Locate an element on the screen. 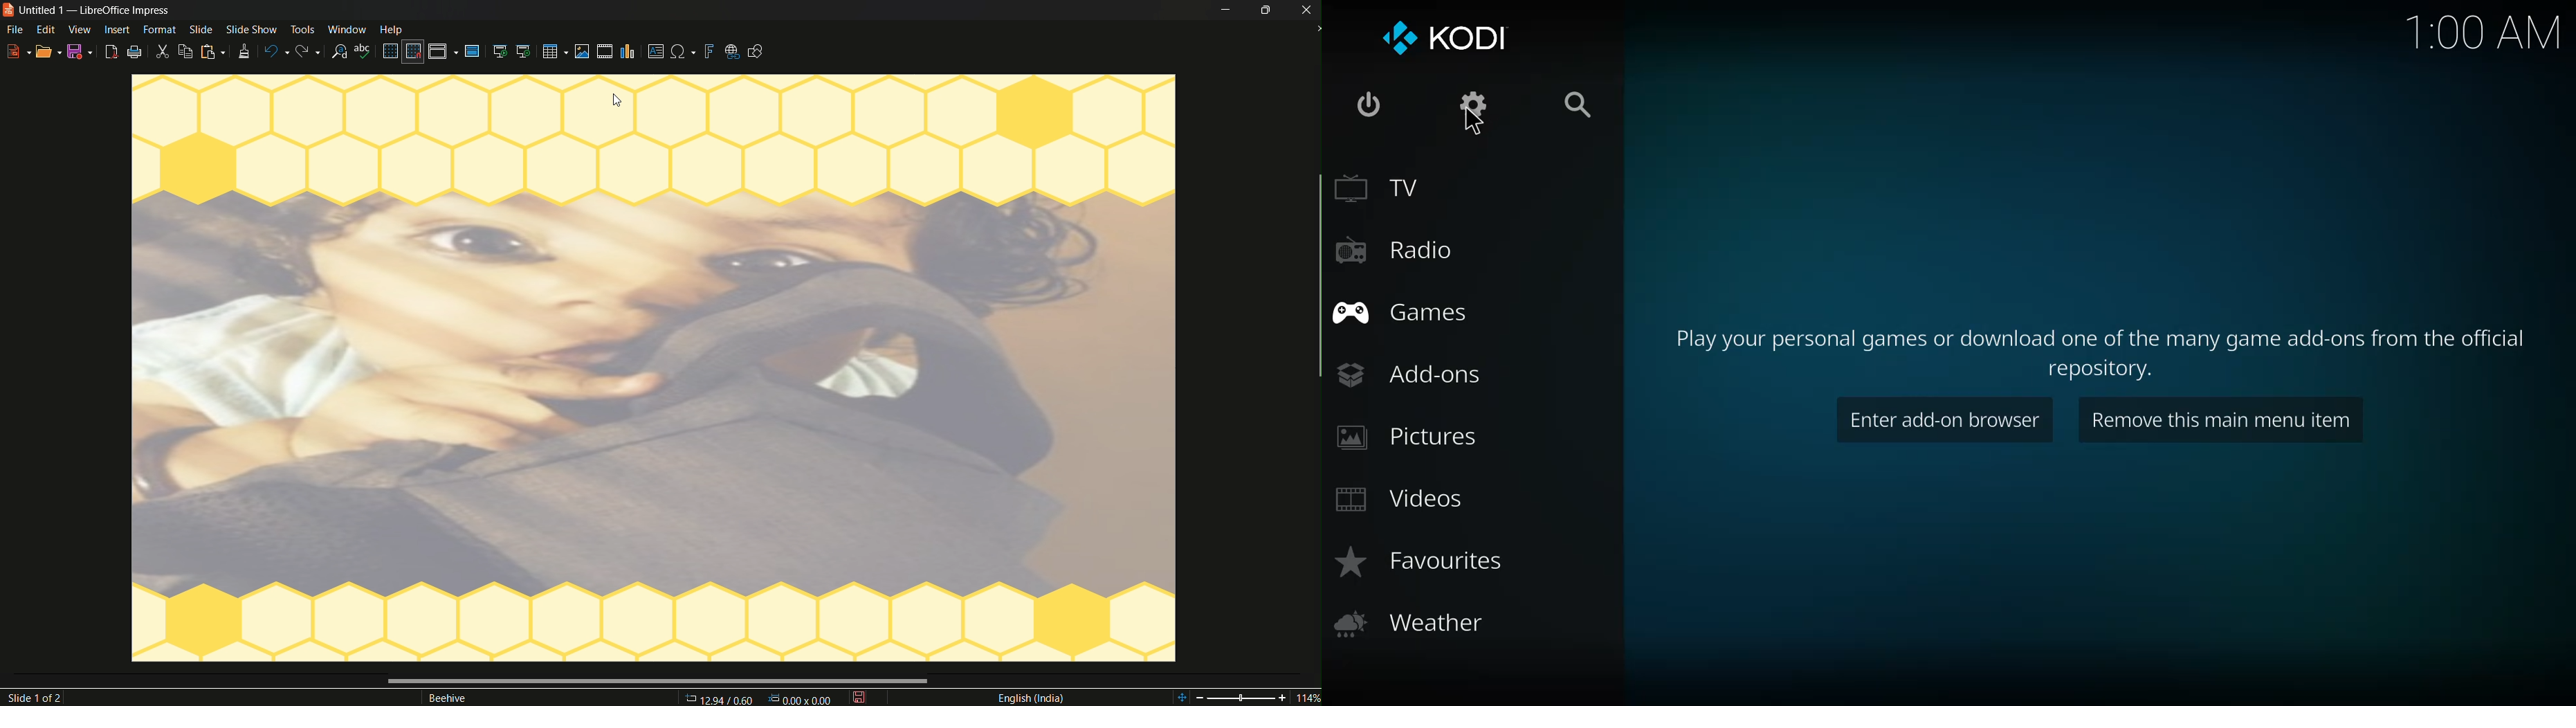  display views is located at coordinates (444, 51).